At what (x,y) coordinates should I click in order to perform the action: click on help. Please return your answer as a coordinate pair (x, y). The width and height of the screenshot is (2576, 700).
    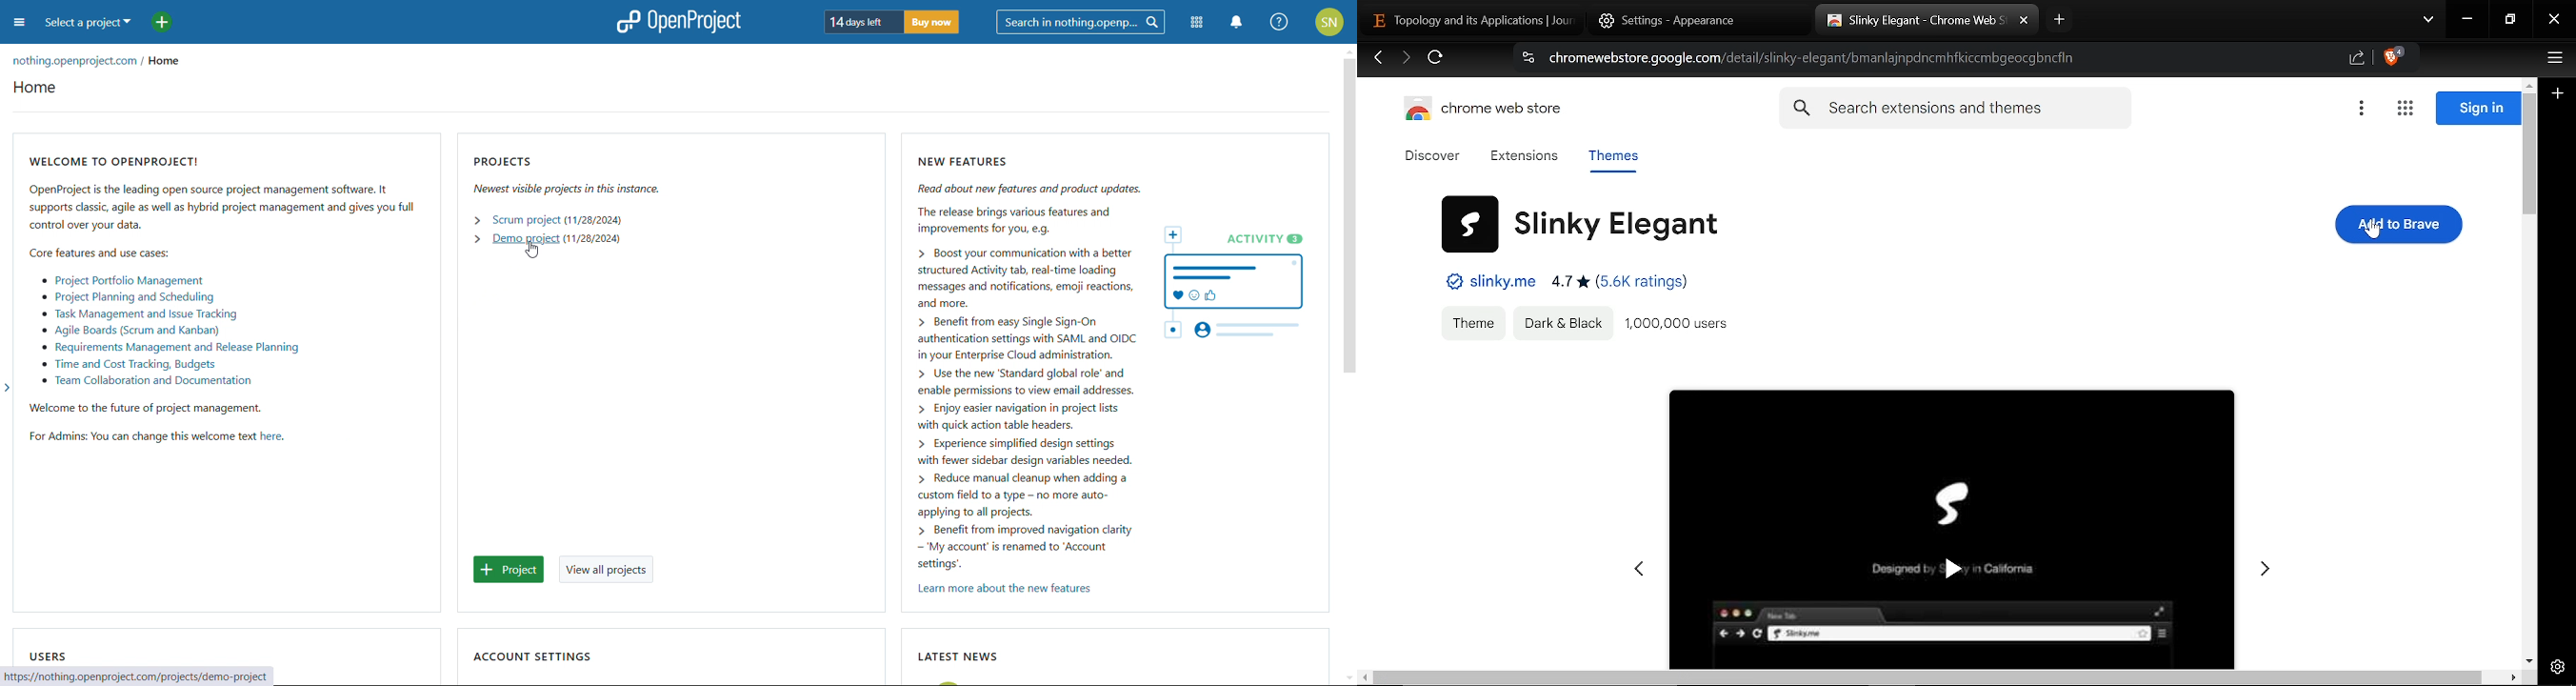
    Looking at the image, I should click on (1279, 22).